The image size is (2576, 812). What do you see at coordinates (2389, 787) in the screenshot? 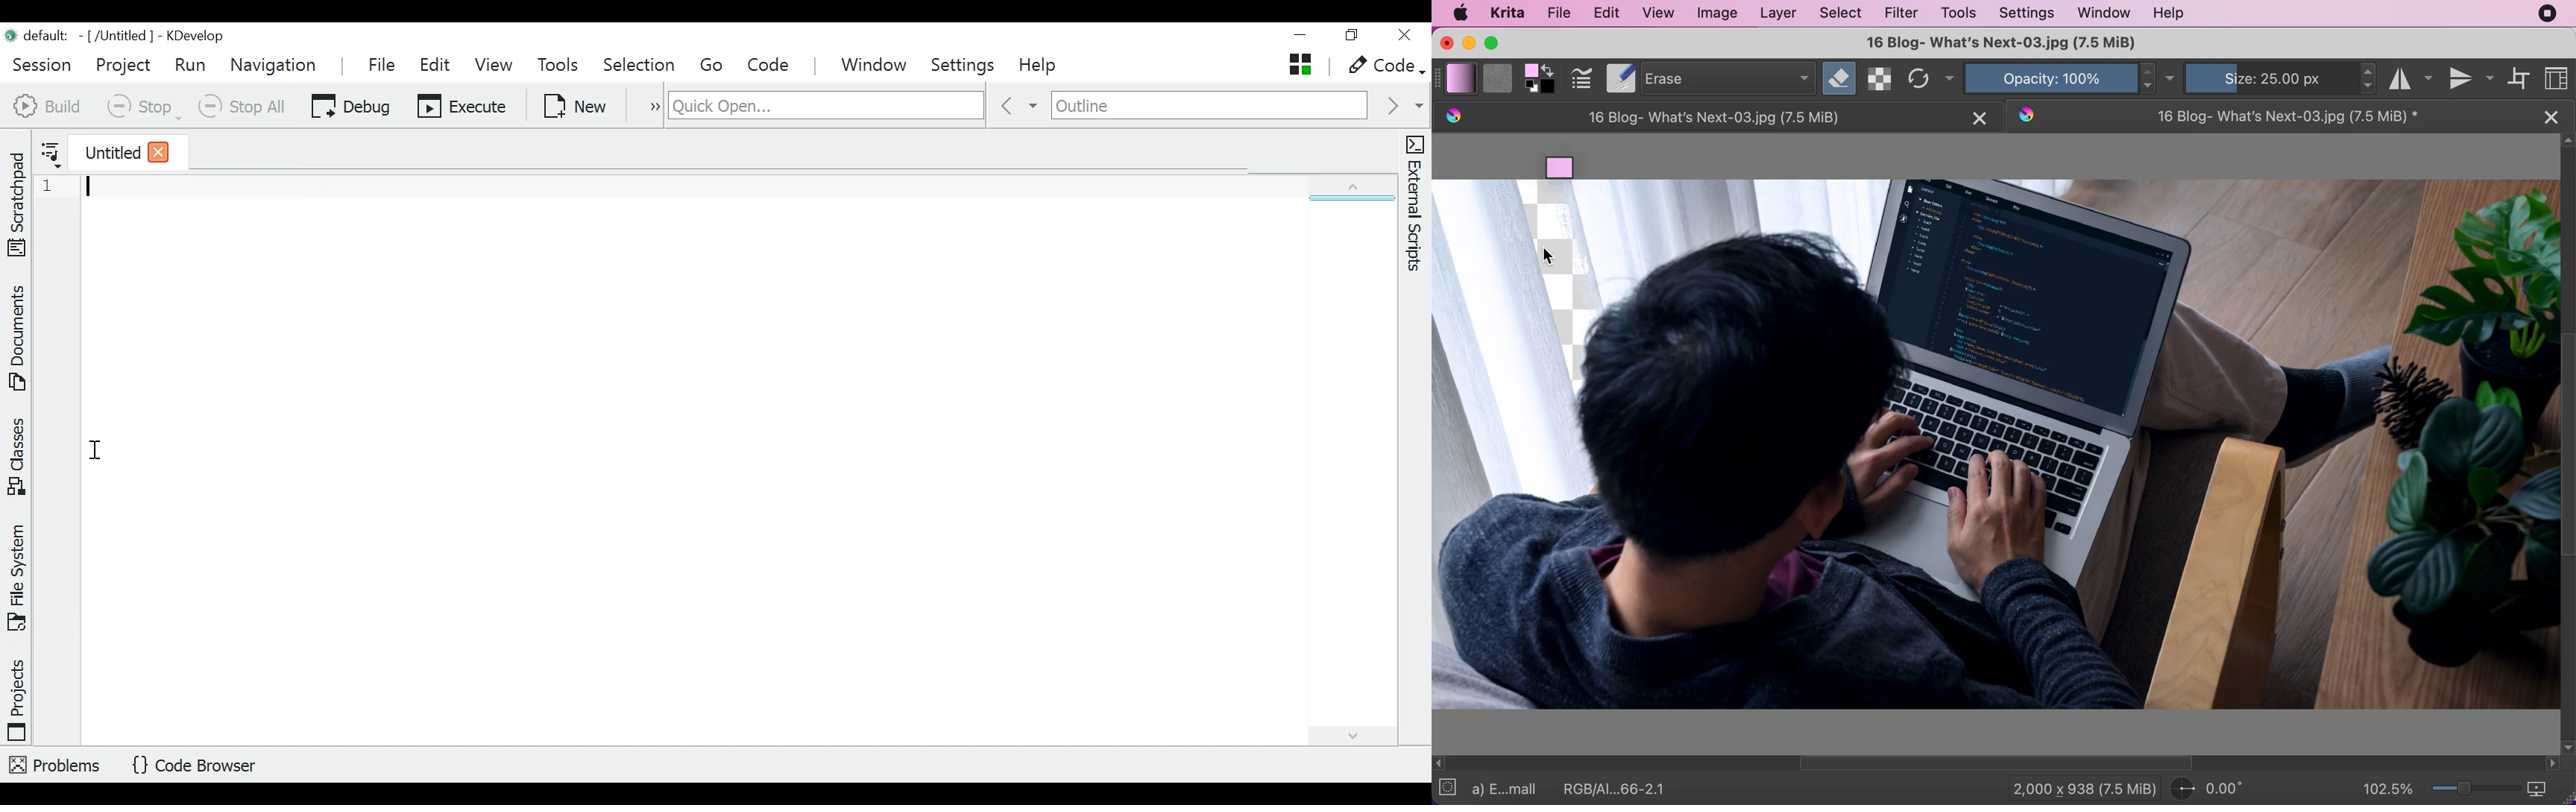
I see `102.5%` at bounding box center [2389, 787].